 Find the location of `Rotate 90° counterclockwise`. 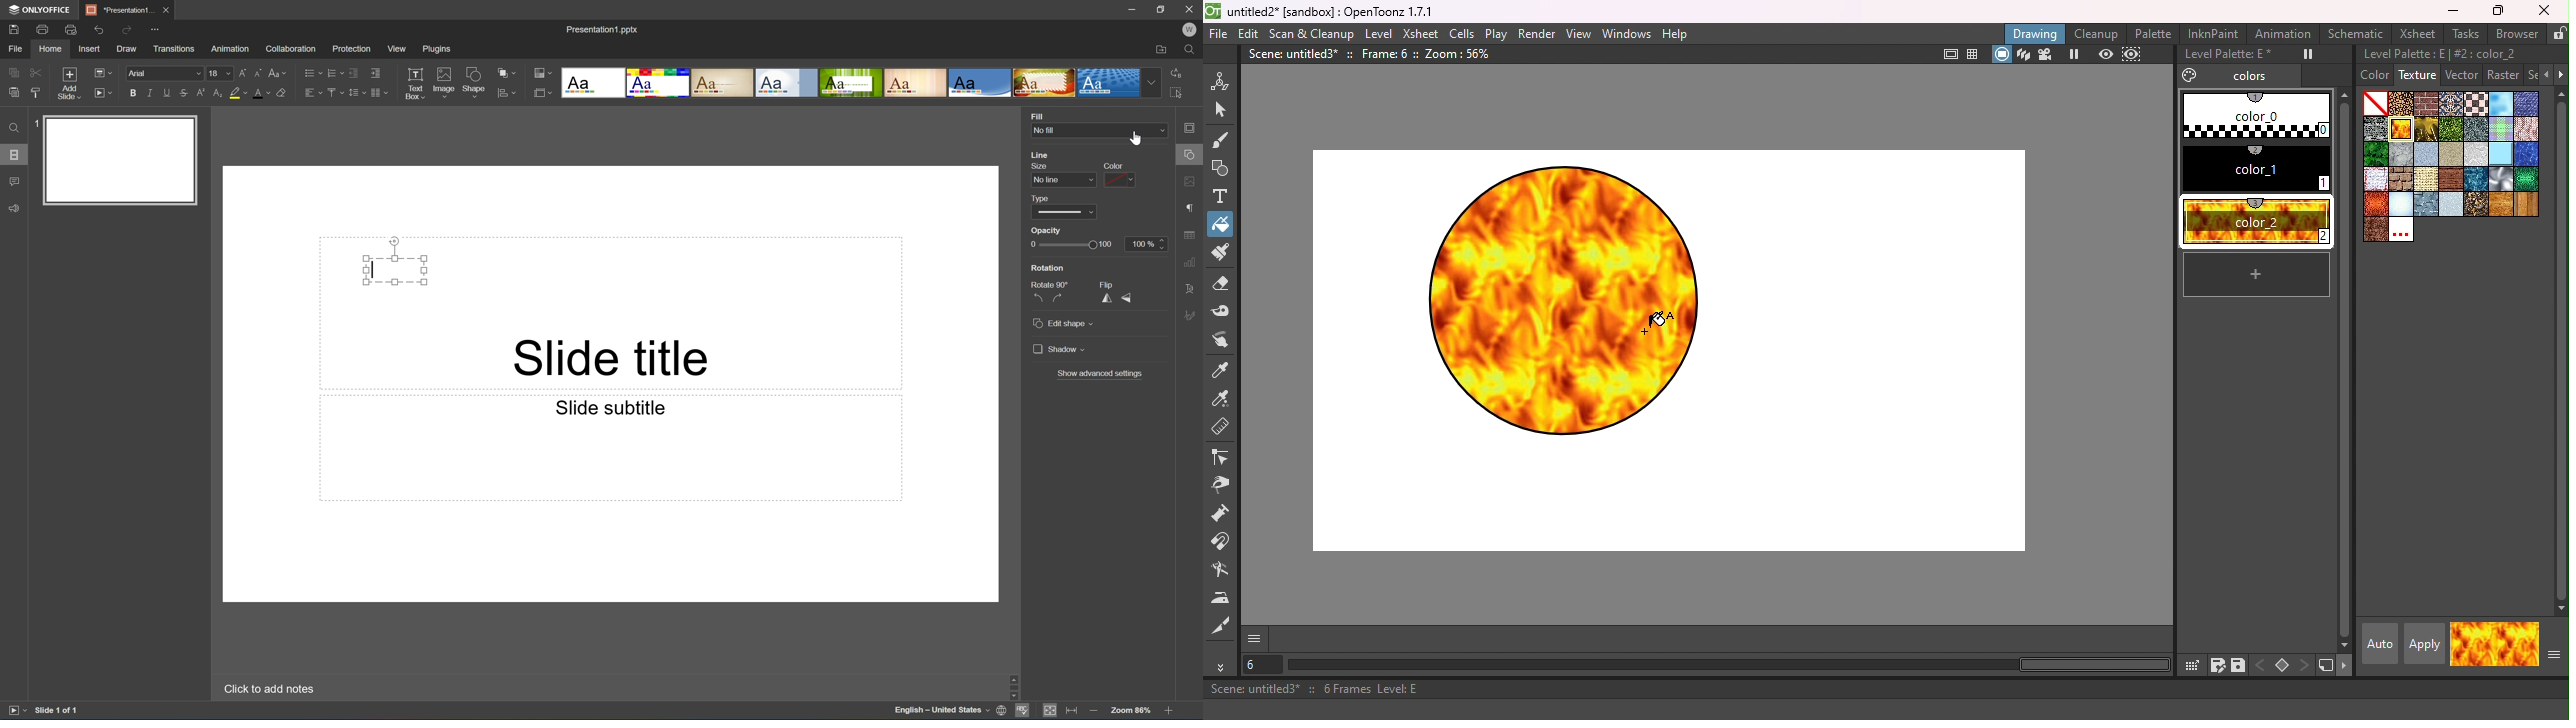

Rotate 90° counterclockwise is located at coordinates (1035, 298).